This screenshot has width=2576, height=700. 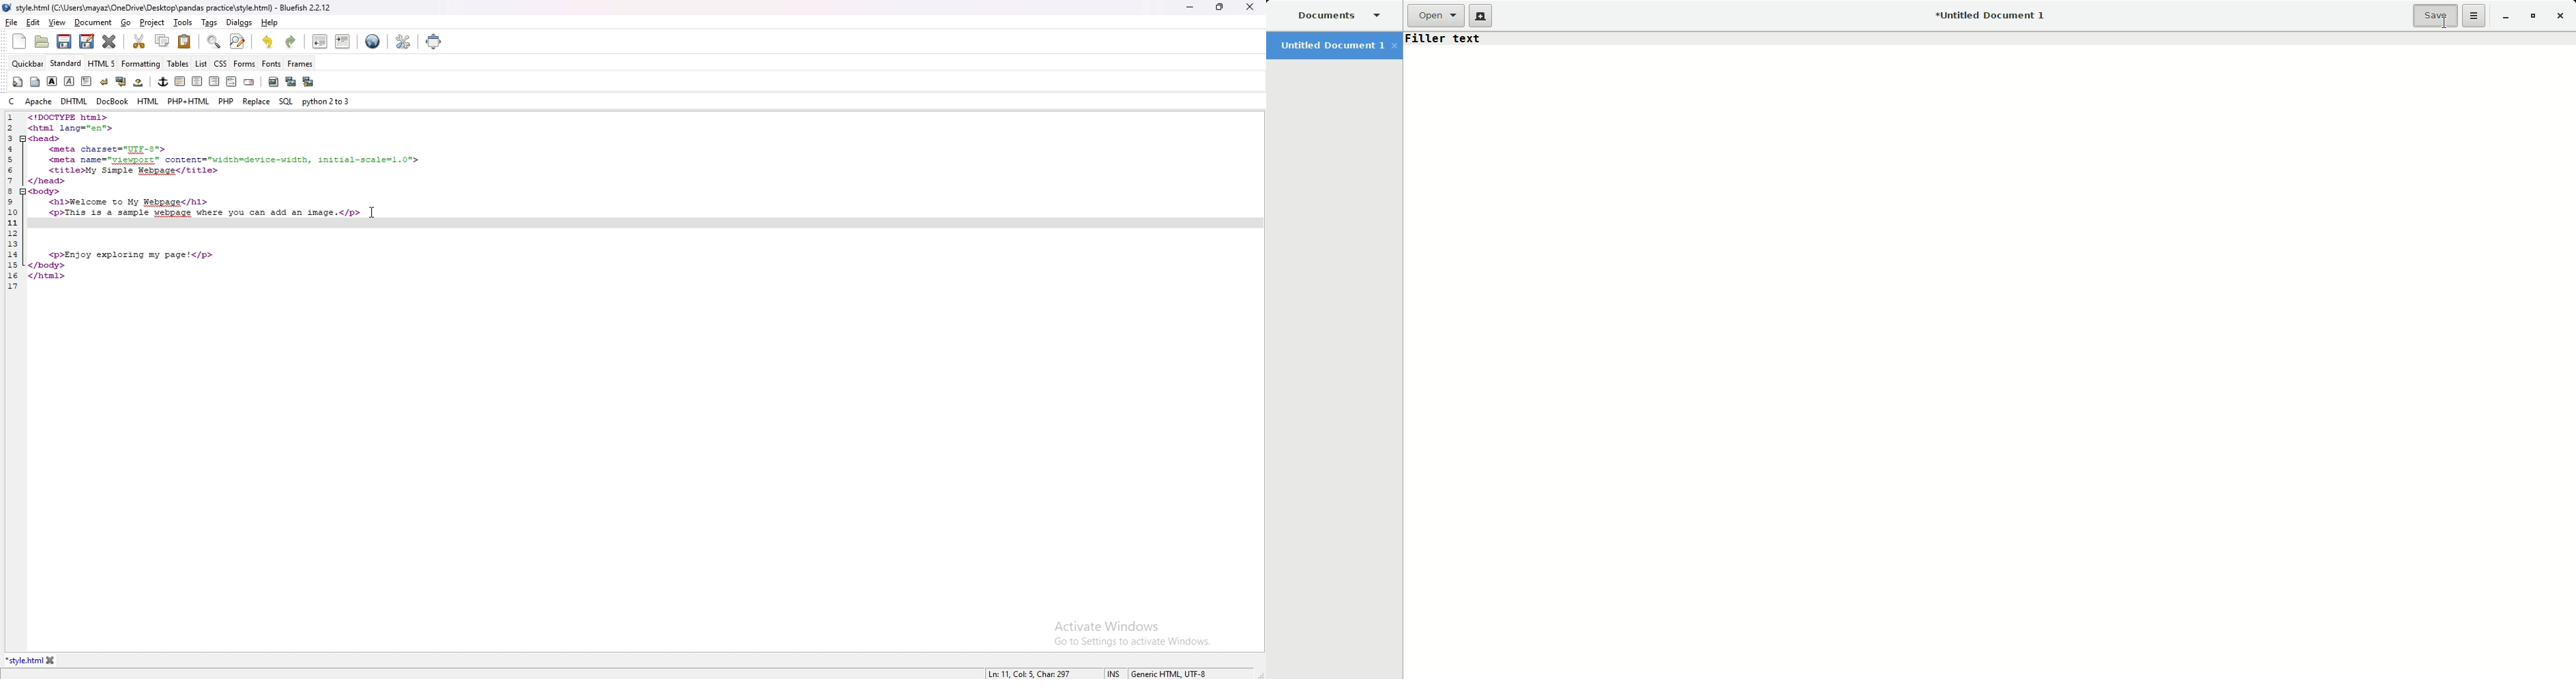 What do you see at coordinates (138, 42) in the screenshot?
I see `cut` at bounding box center [138, 42].